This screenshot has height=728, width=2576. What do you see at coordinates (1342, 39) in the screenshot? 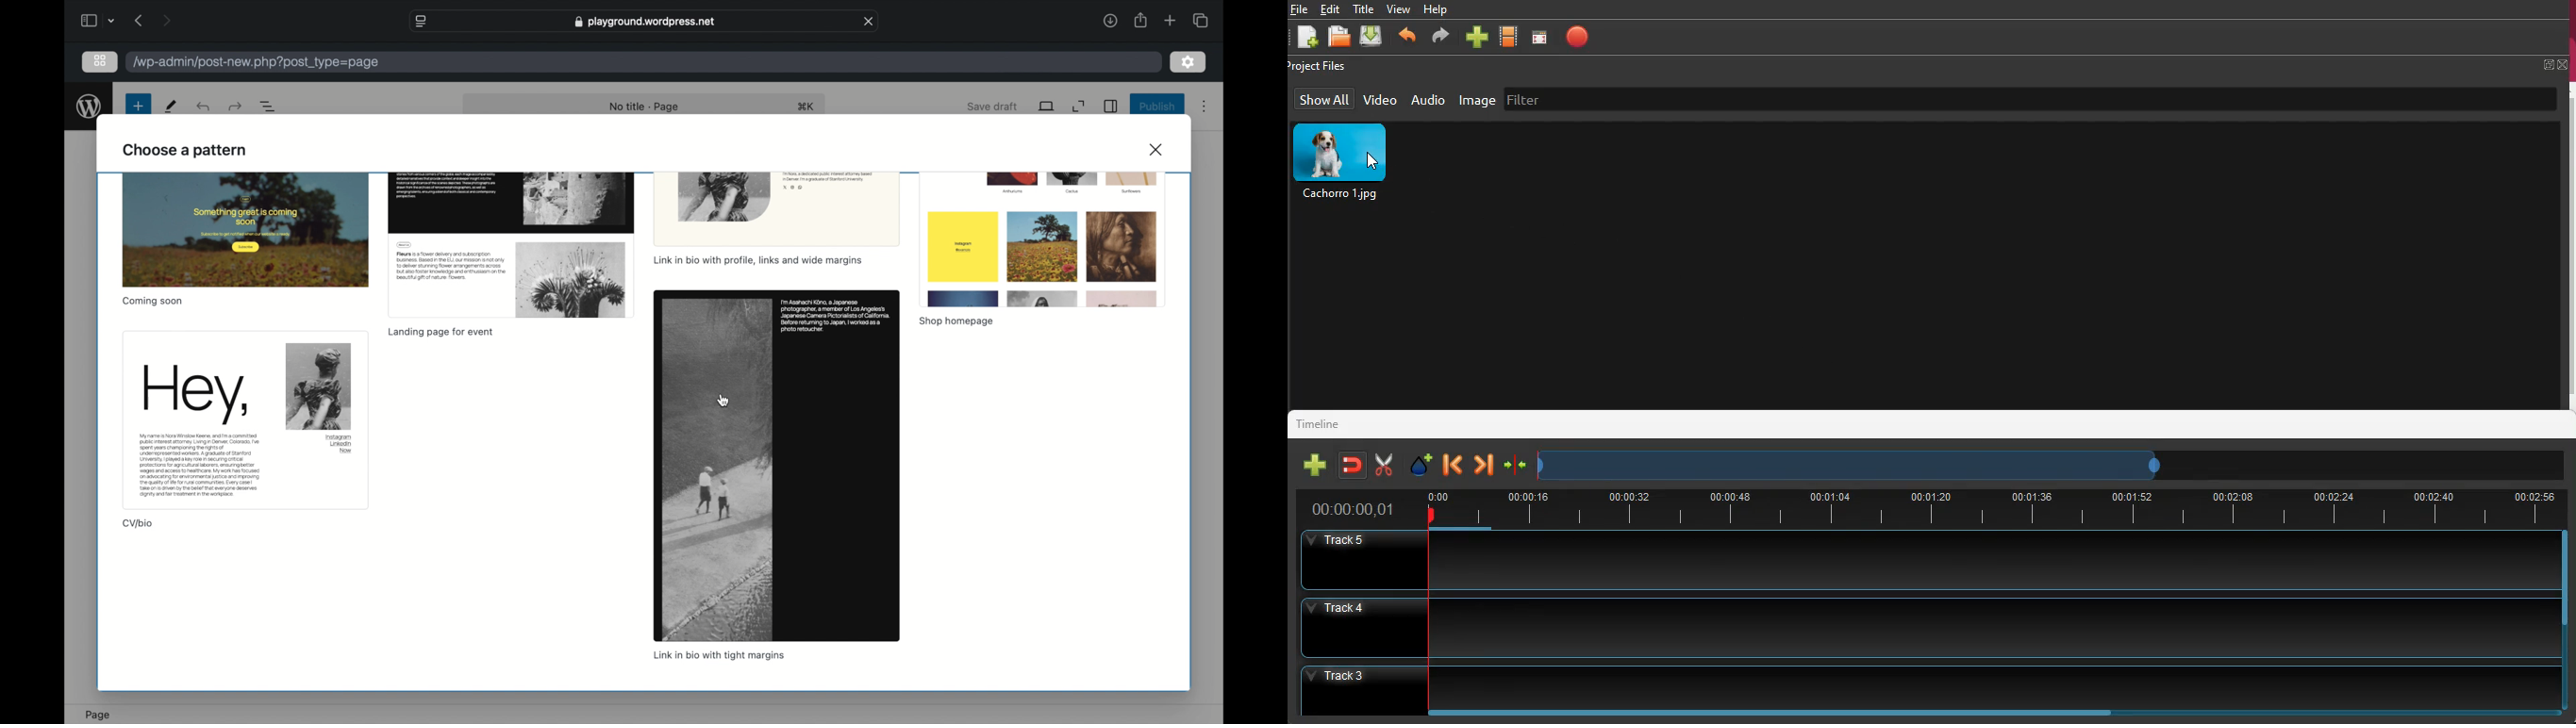
I see `file` at bounding box center [1342, 39].